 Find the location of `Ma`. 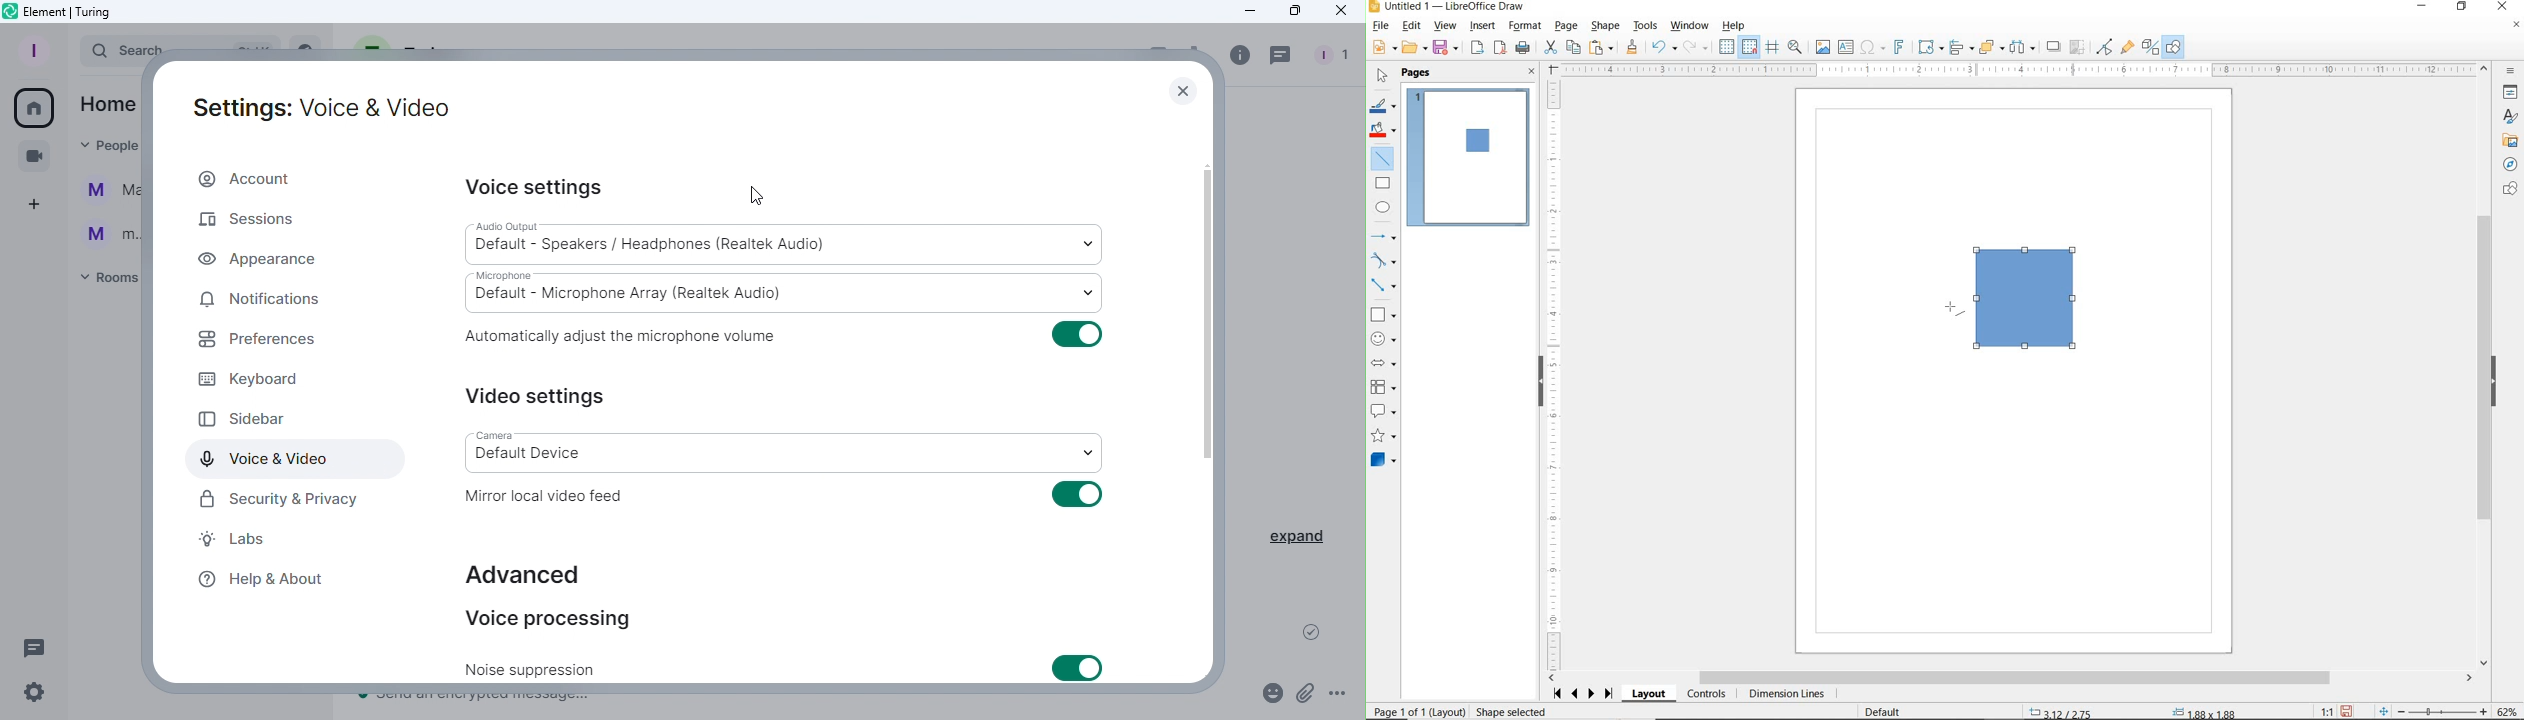

Ma is located at coordinates (110, 189).